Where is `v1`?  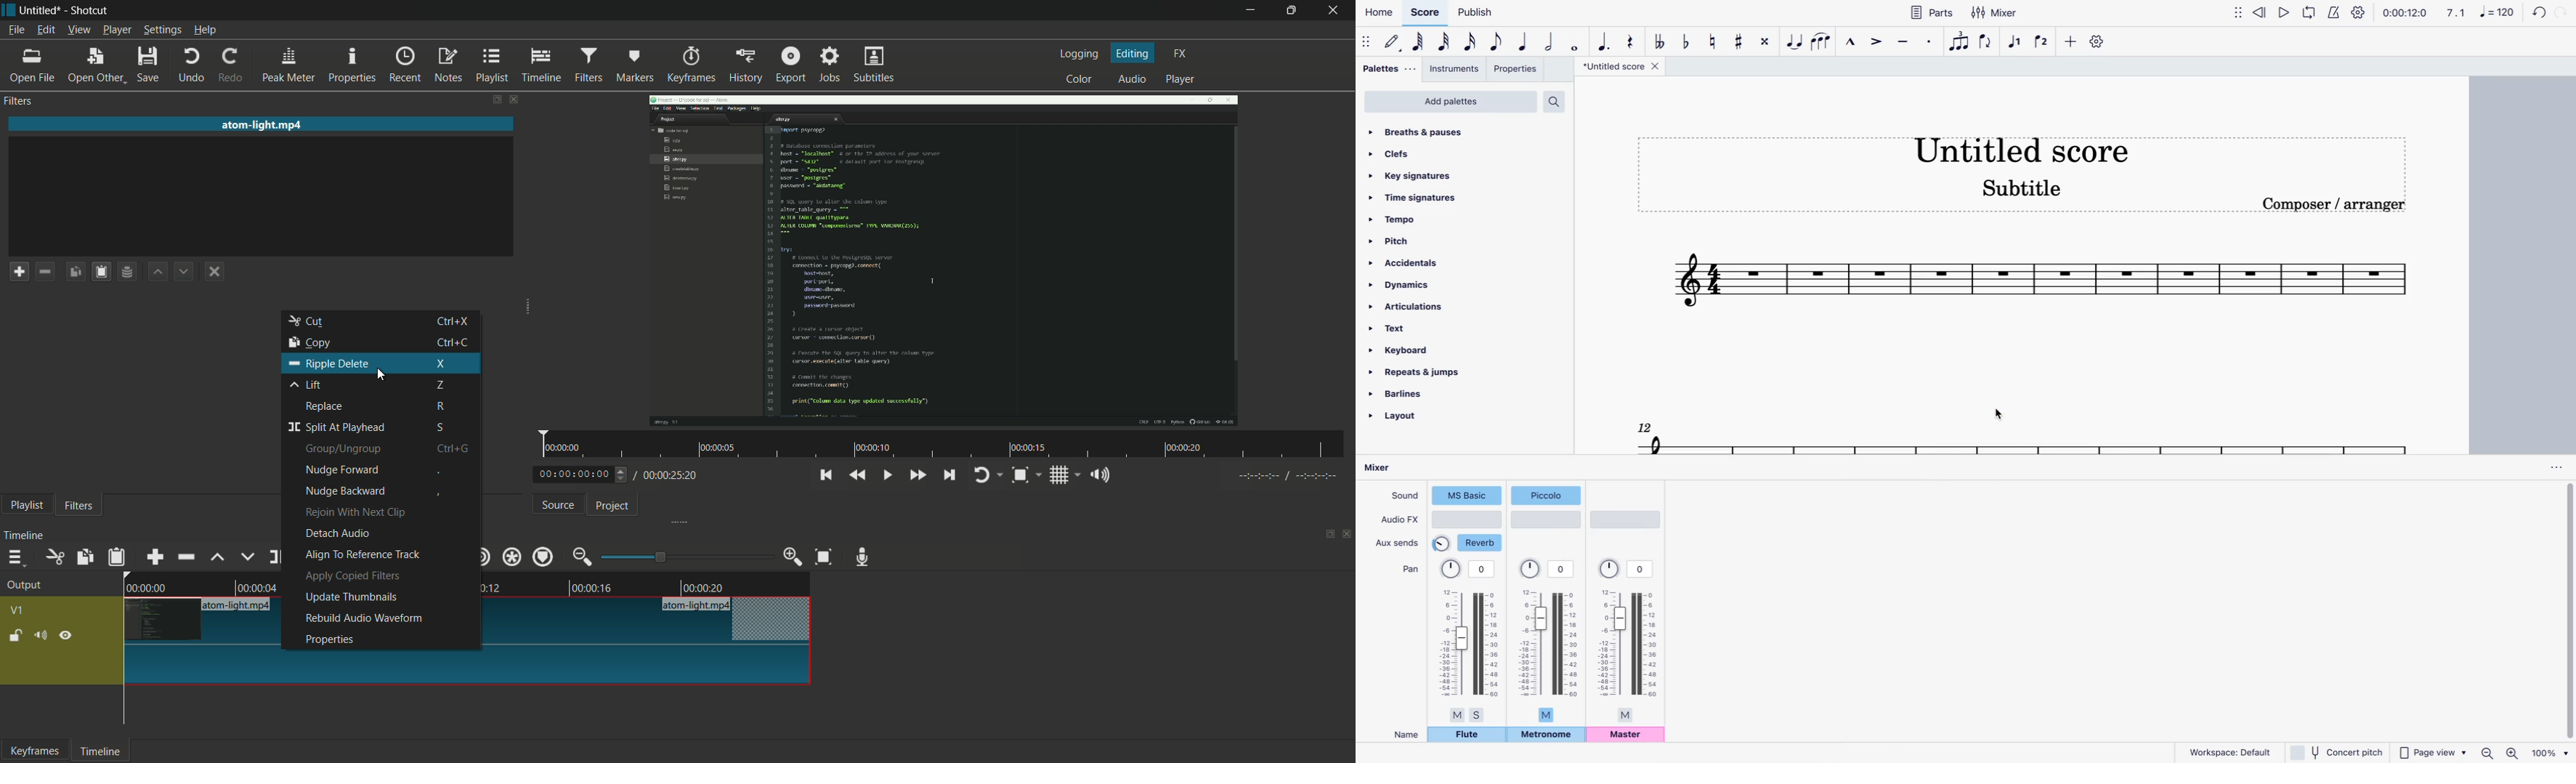 v1 is located at coordinates (16, 610).